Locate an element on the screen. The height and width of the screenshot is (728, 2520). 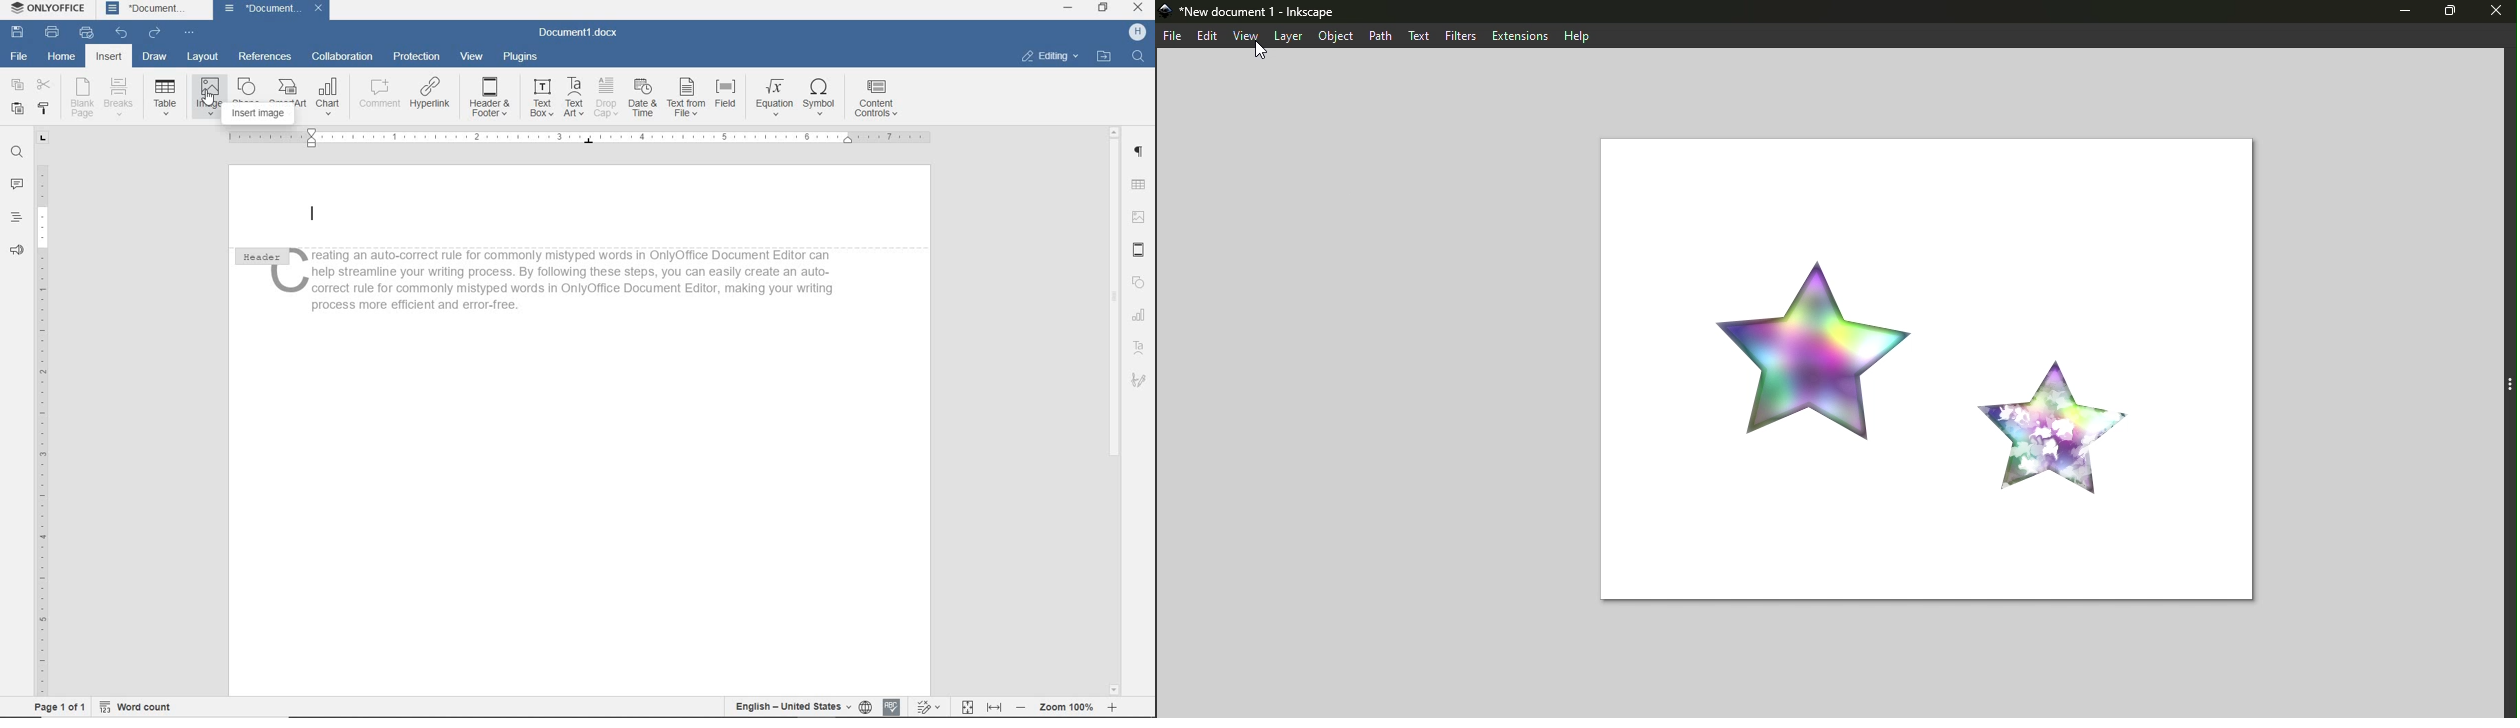
Path is located at coordinates (1384, 35).